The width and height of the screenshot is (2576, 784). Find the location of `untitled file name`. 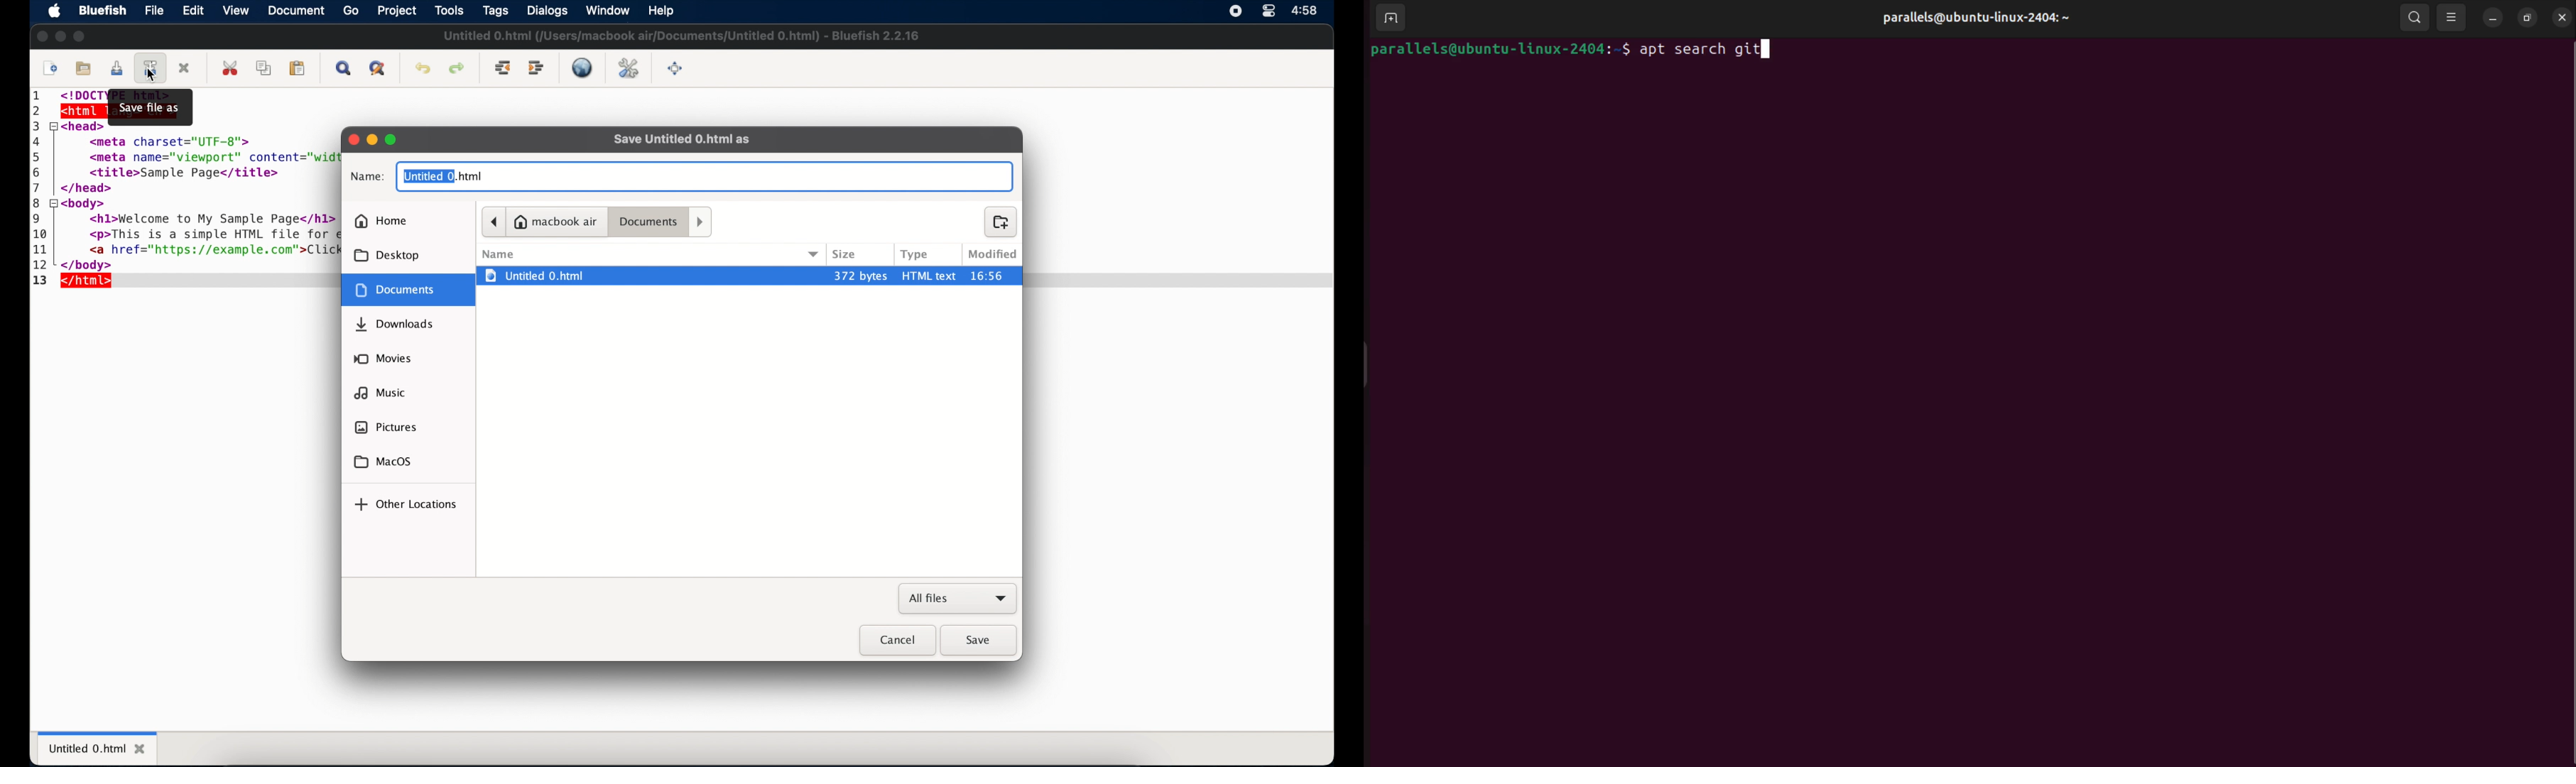

untitled file name is located at coordinates (680, 36).